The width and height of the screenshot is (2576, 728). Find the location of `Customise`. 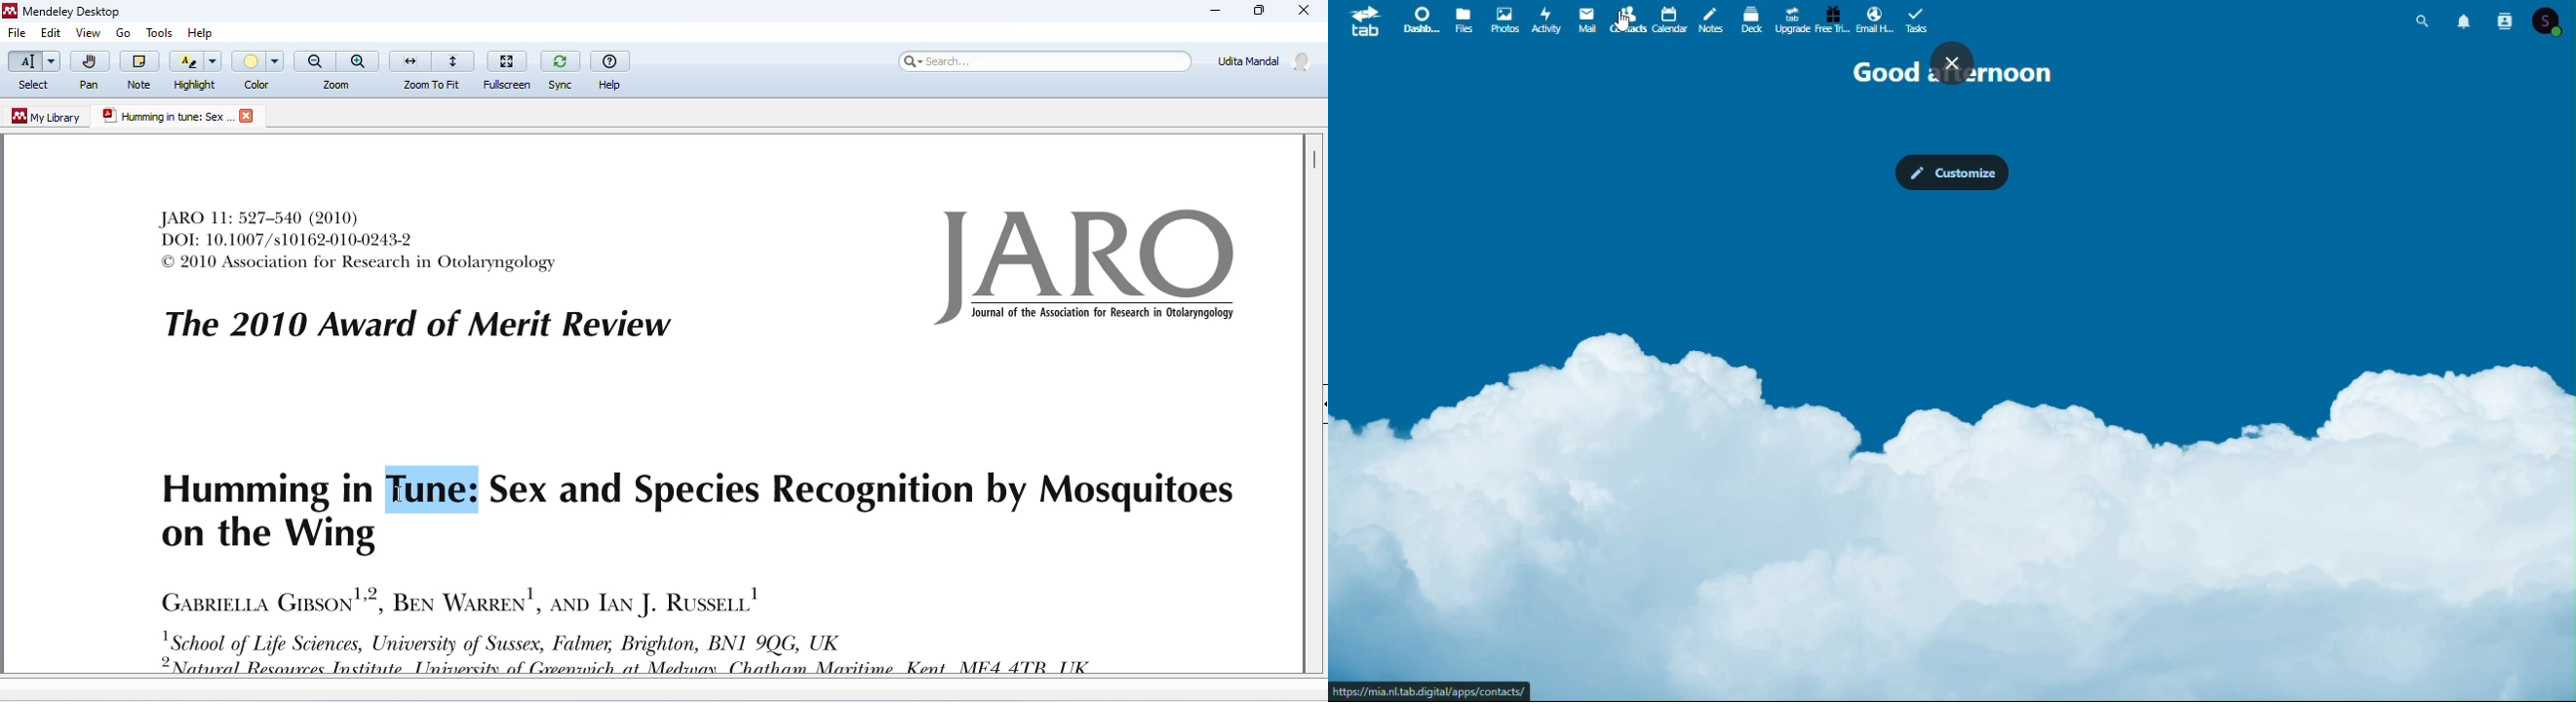

Customise is located at coordinates (1952, 174).